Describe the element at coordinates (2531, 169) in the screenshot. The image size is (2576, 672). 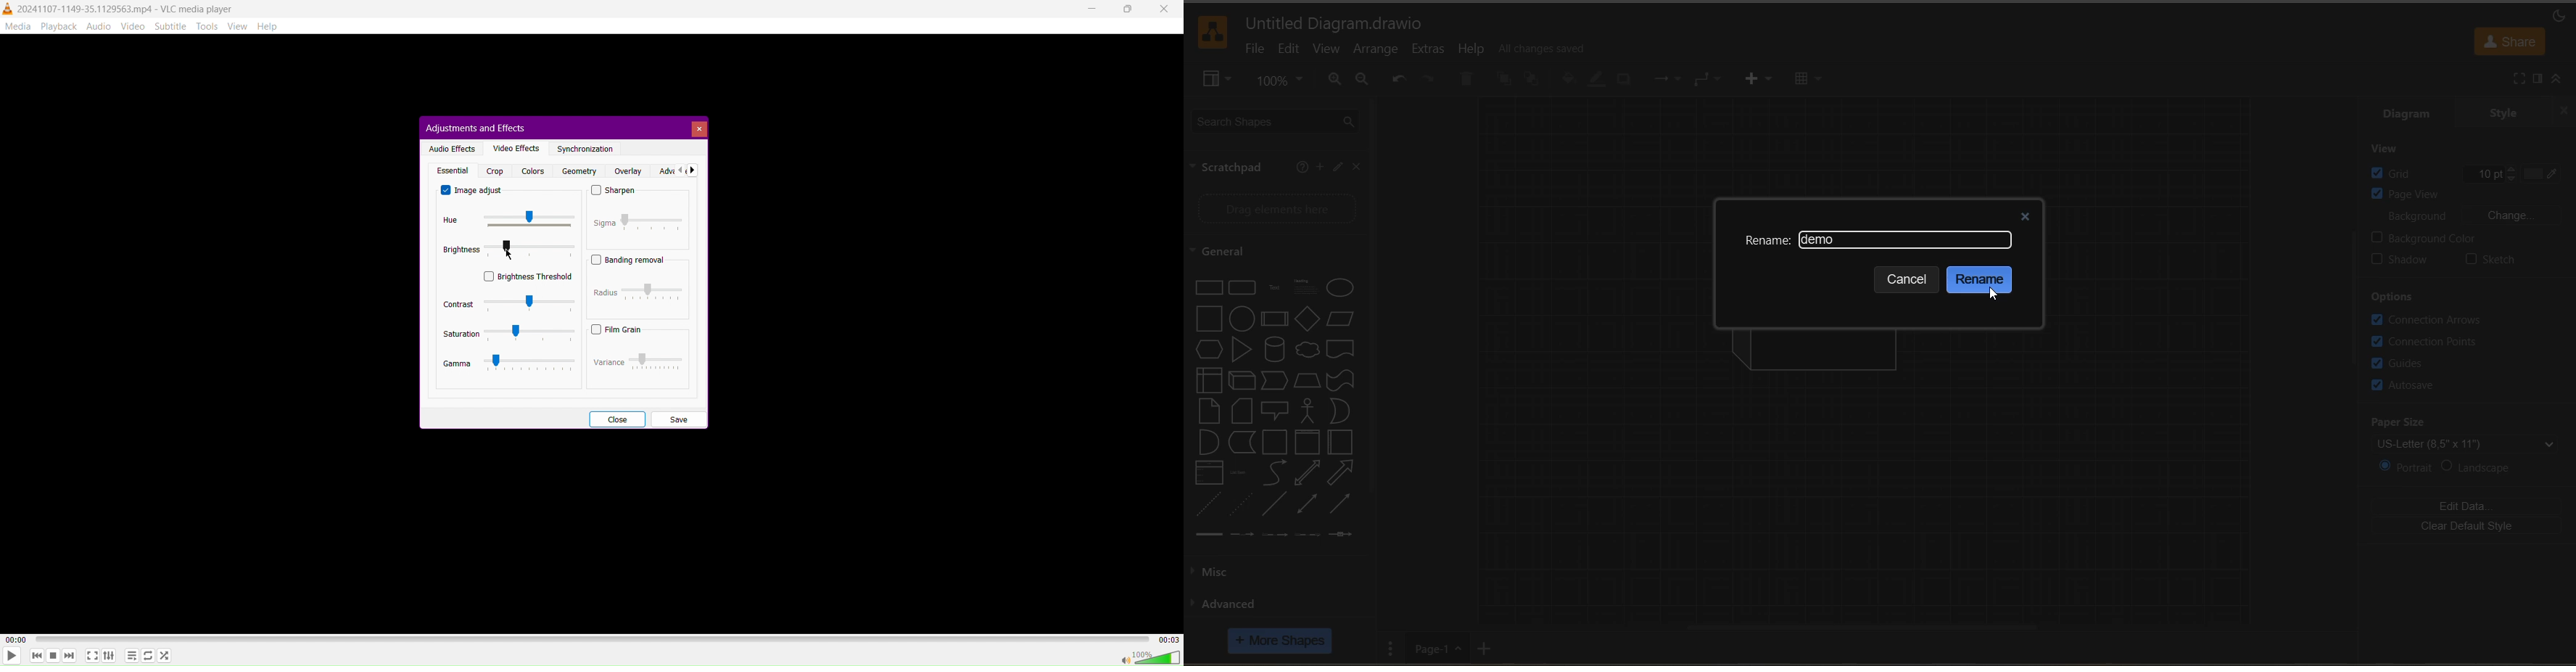
I see `Grid color` at that location.